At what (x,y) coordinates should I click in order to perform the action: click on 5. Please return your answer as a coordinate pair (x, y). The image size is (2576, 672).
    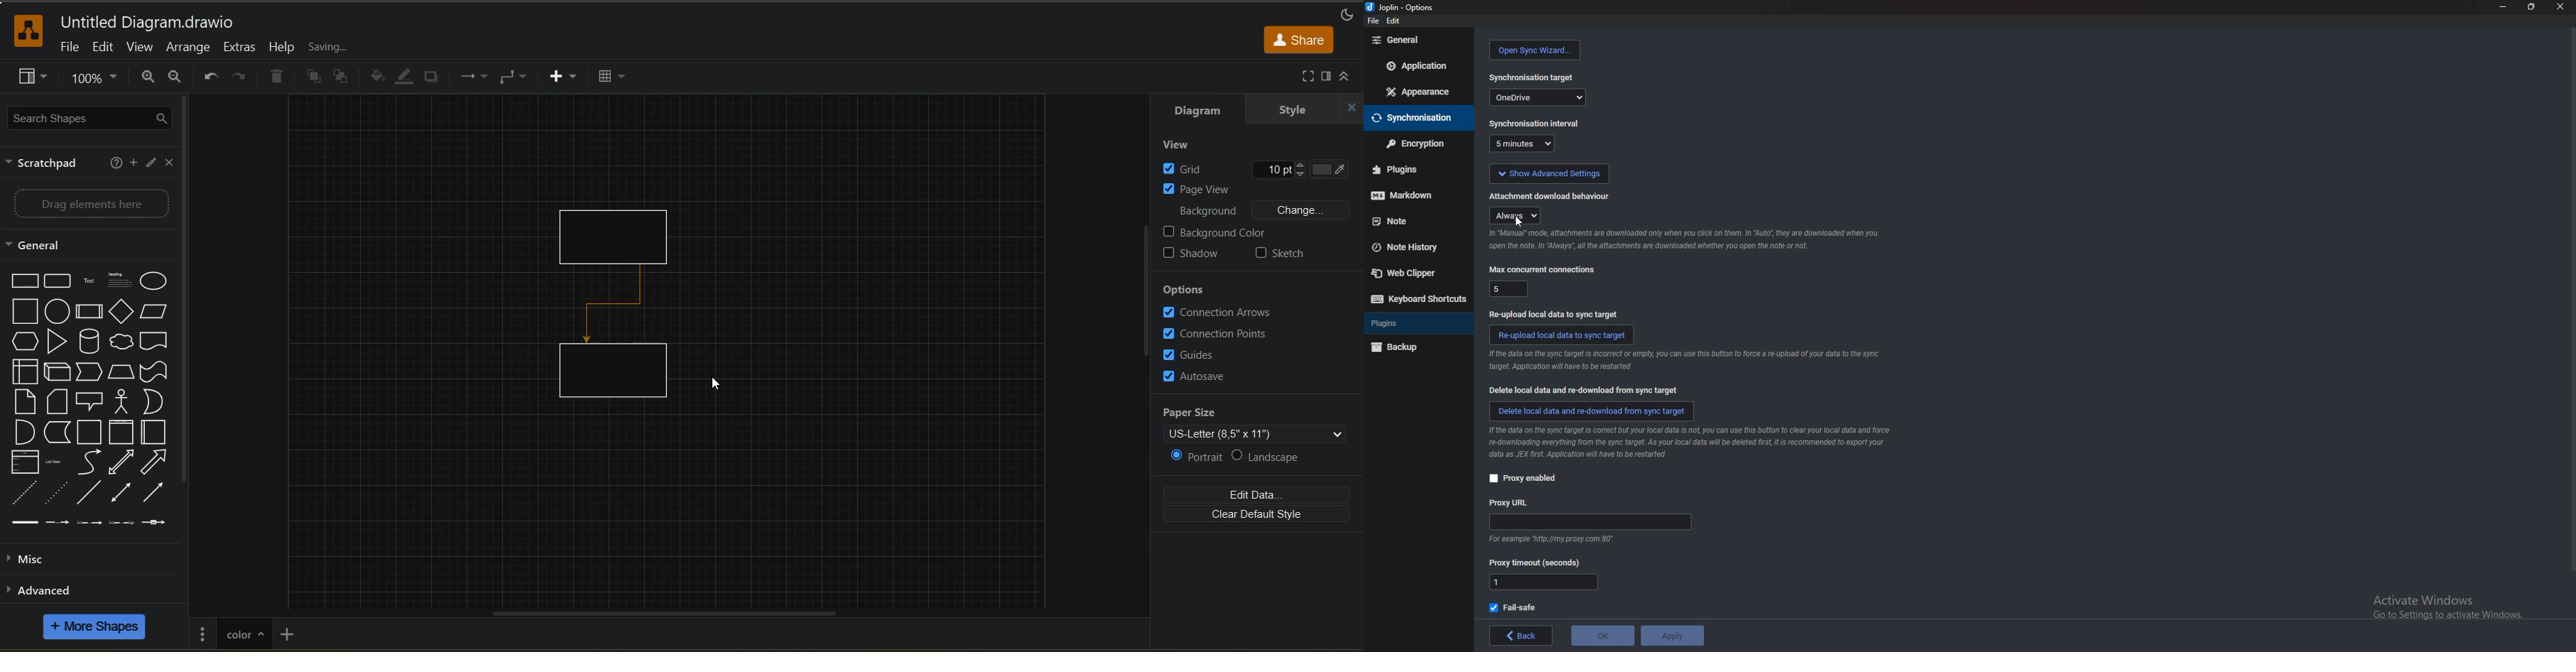
    Looking at the image, I should click on (1510, 288).